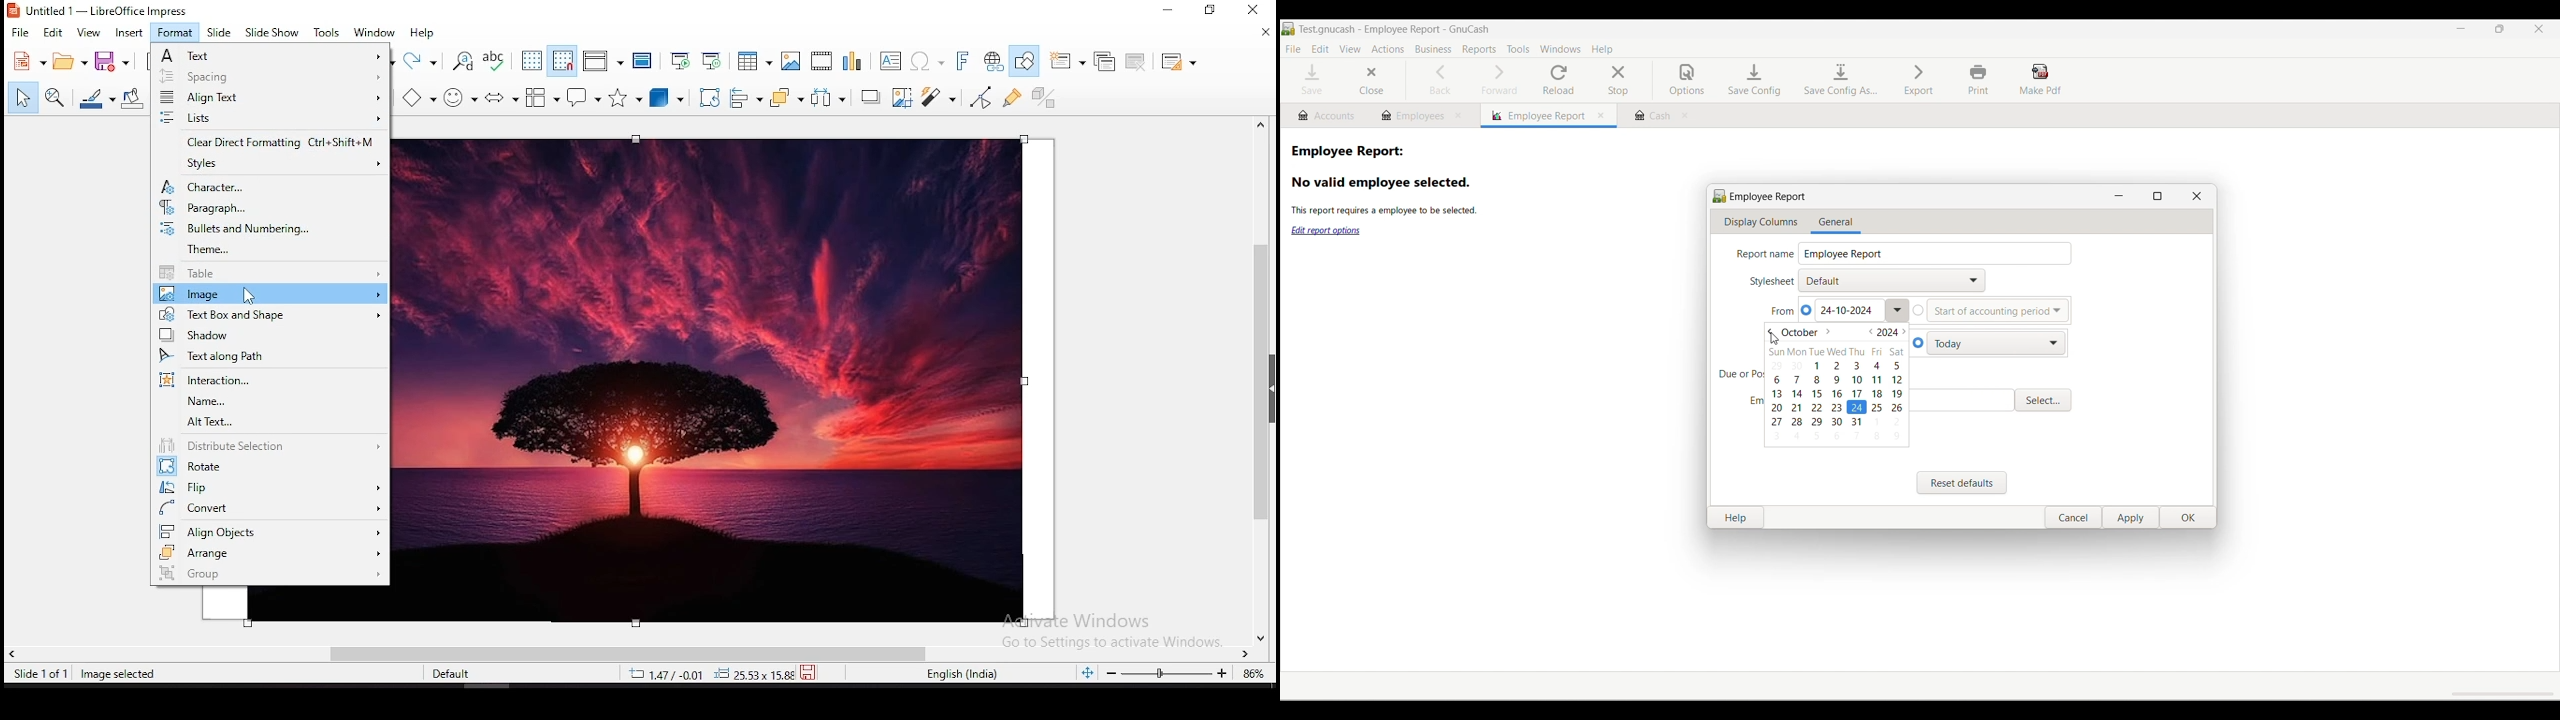 This screenshot has width=2576, height=728. I want to click on tools, so click(326, 32).